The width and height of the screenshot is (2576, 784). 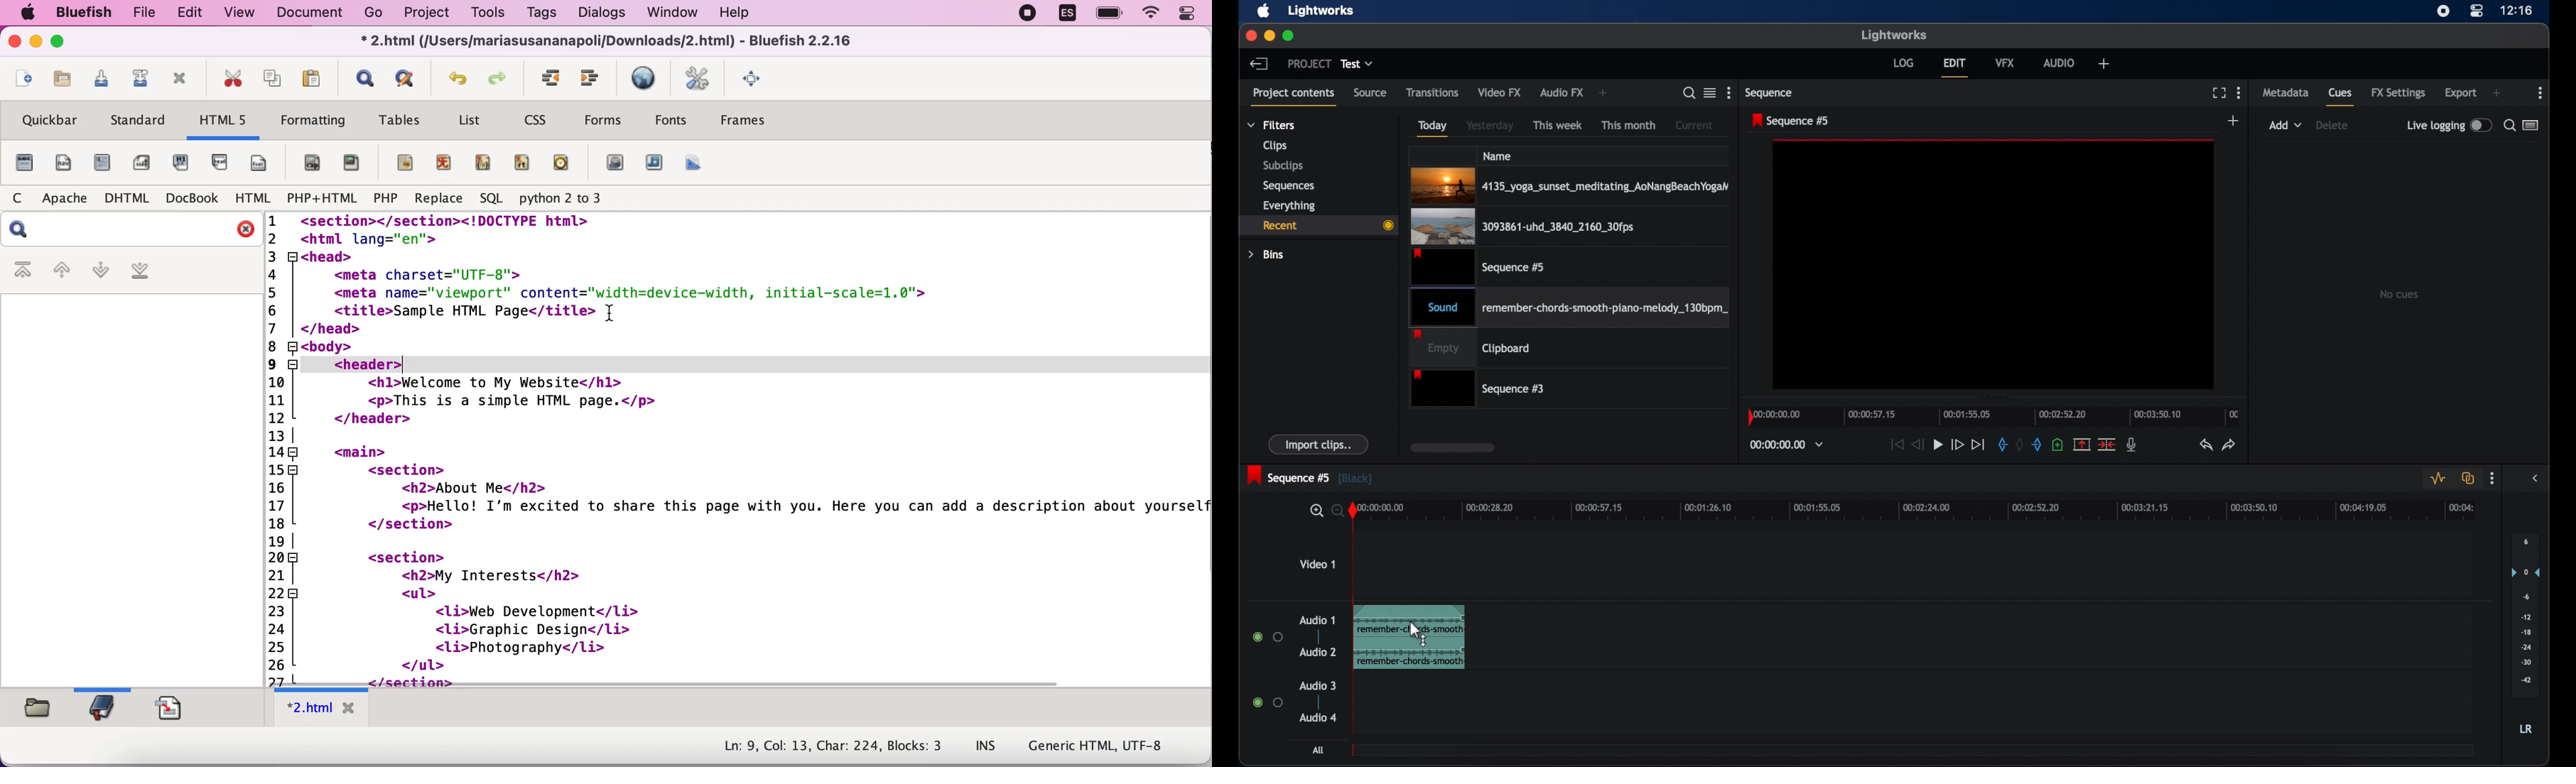 What do you see at coordinates (759, 79) in the screenshot?
I see `fullscreen` at bounding box center [759, 79].